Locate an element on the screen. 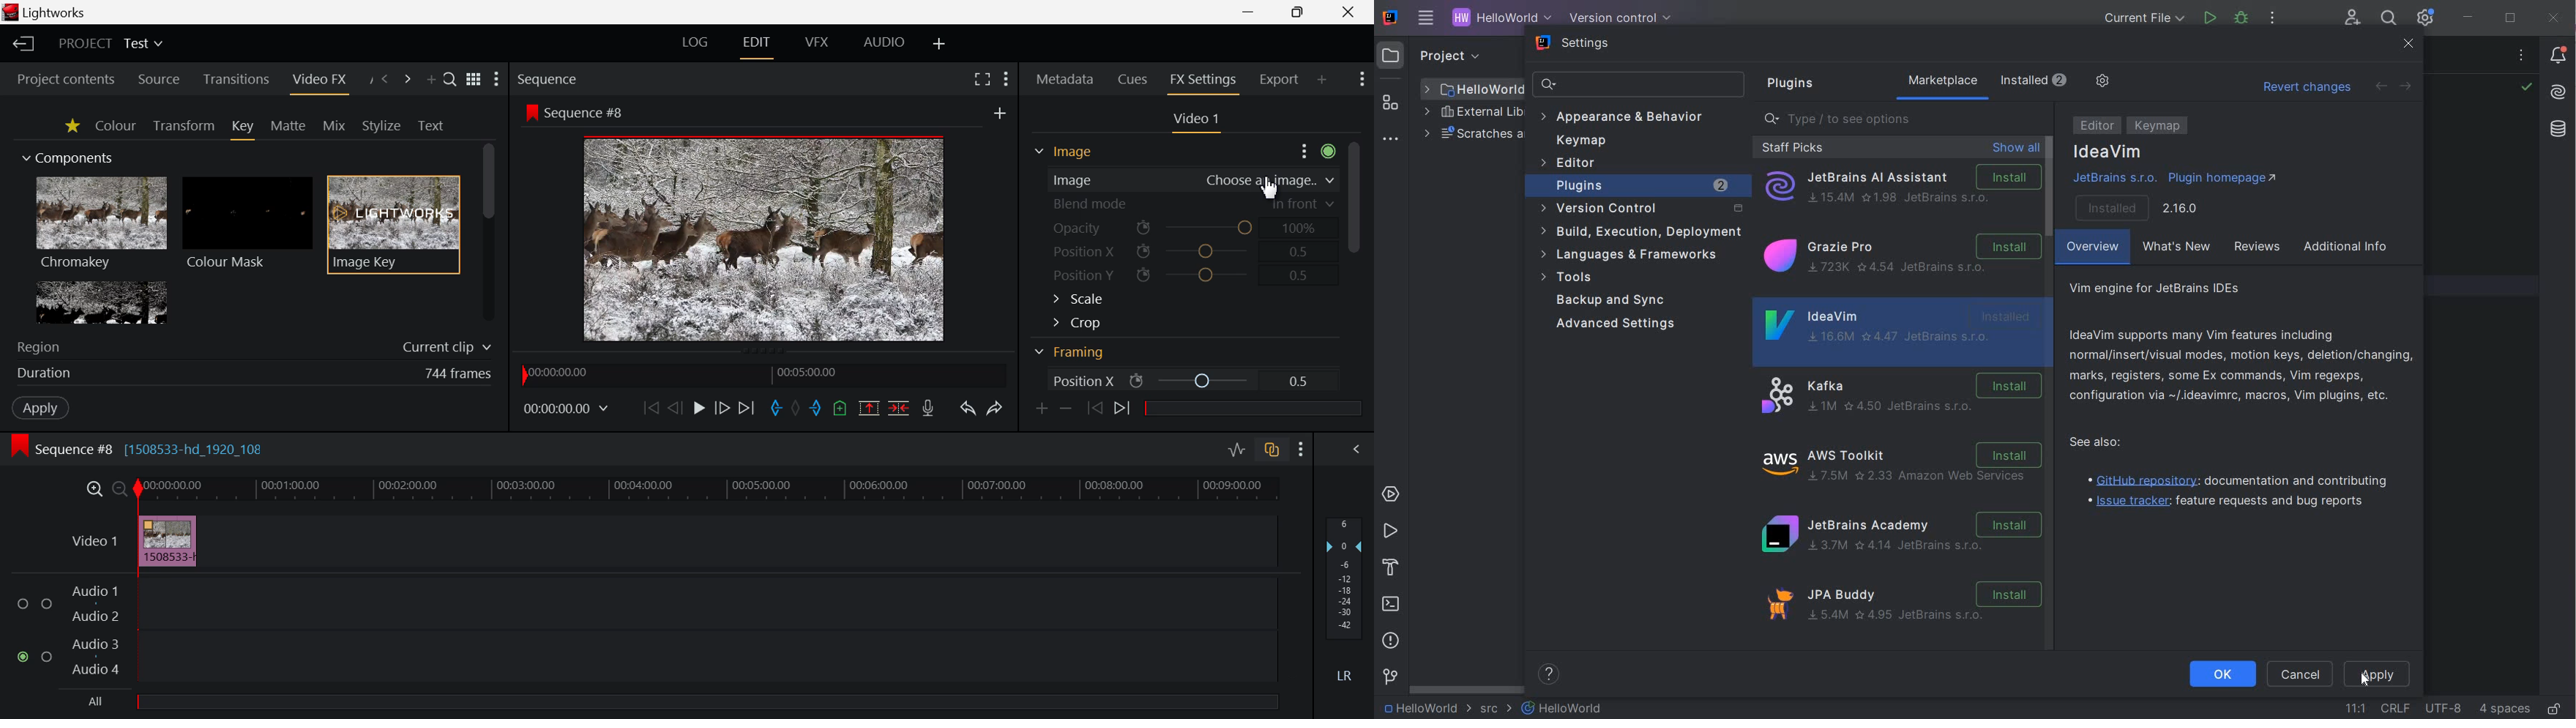  0.5 is located at coordinates (1300, 251).